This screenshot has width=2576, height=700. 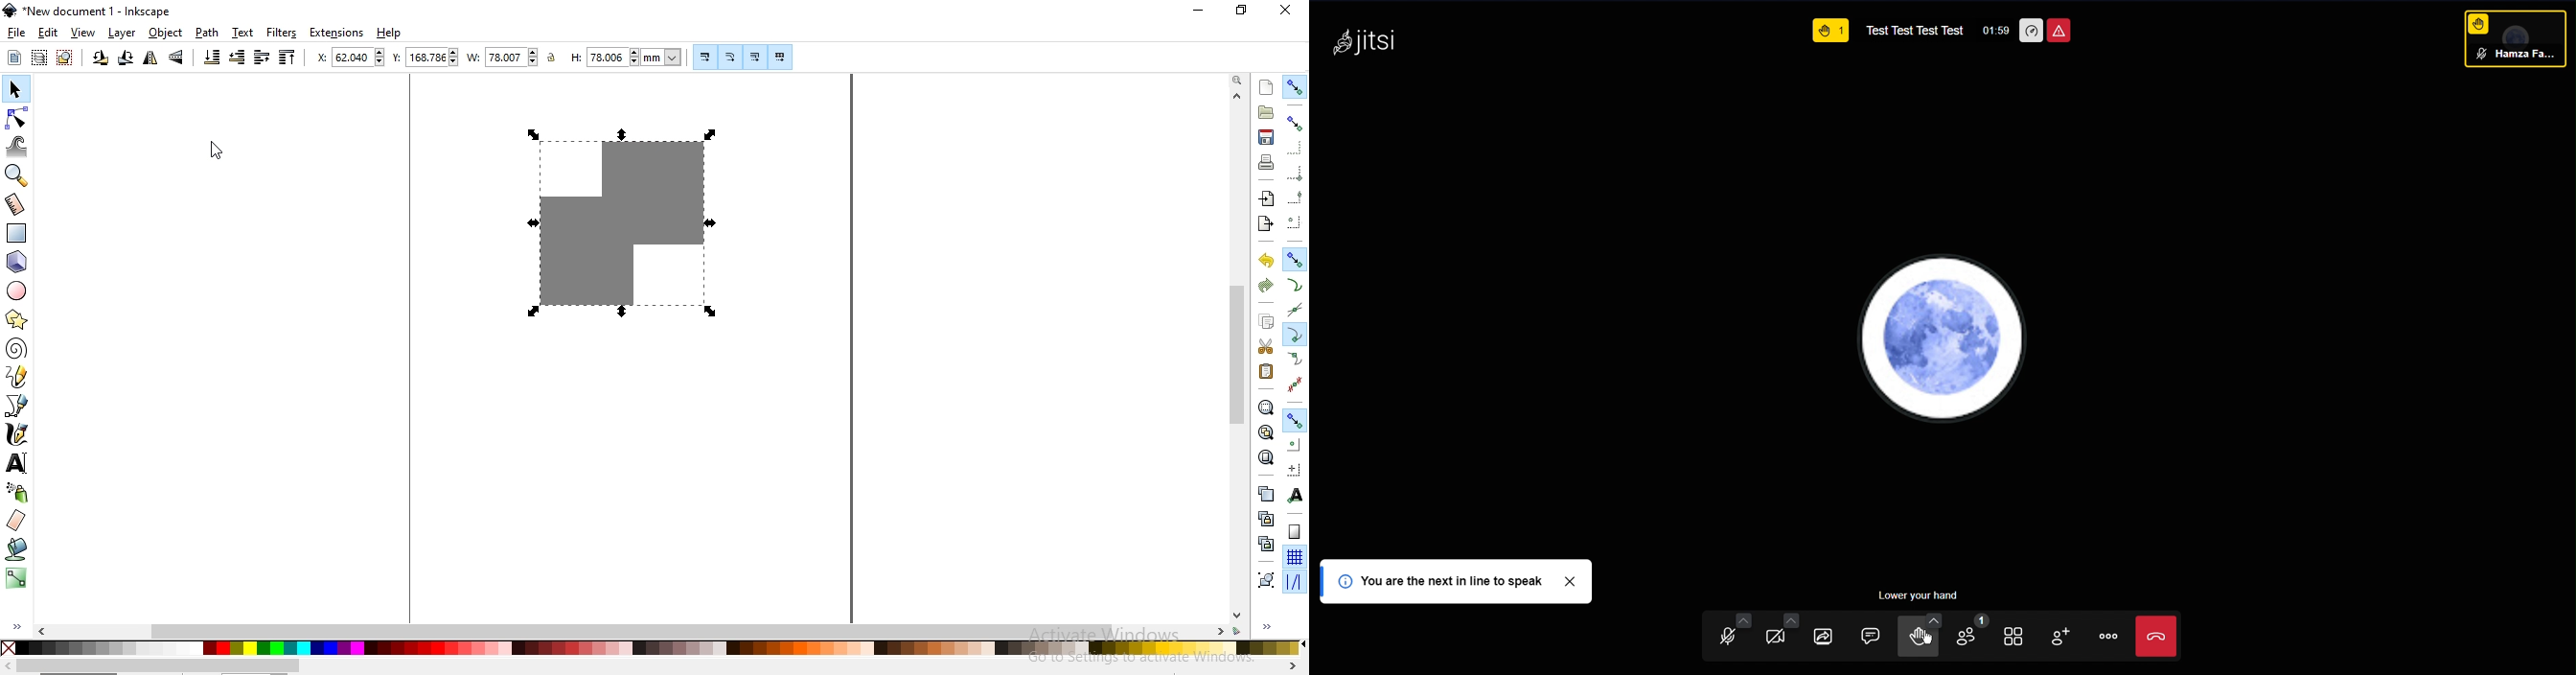 I want to click on scrollbar, so click(x=158, y=666).